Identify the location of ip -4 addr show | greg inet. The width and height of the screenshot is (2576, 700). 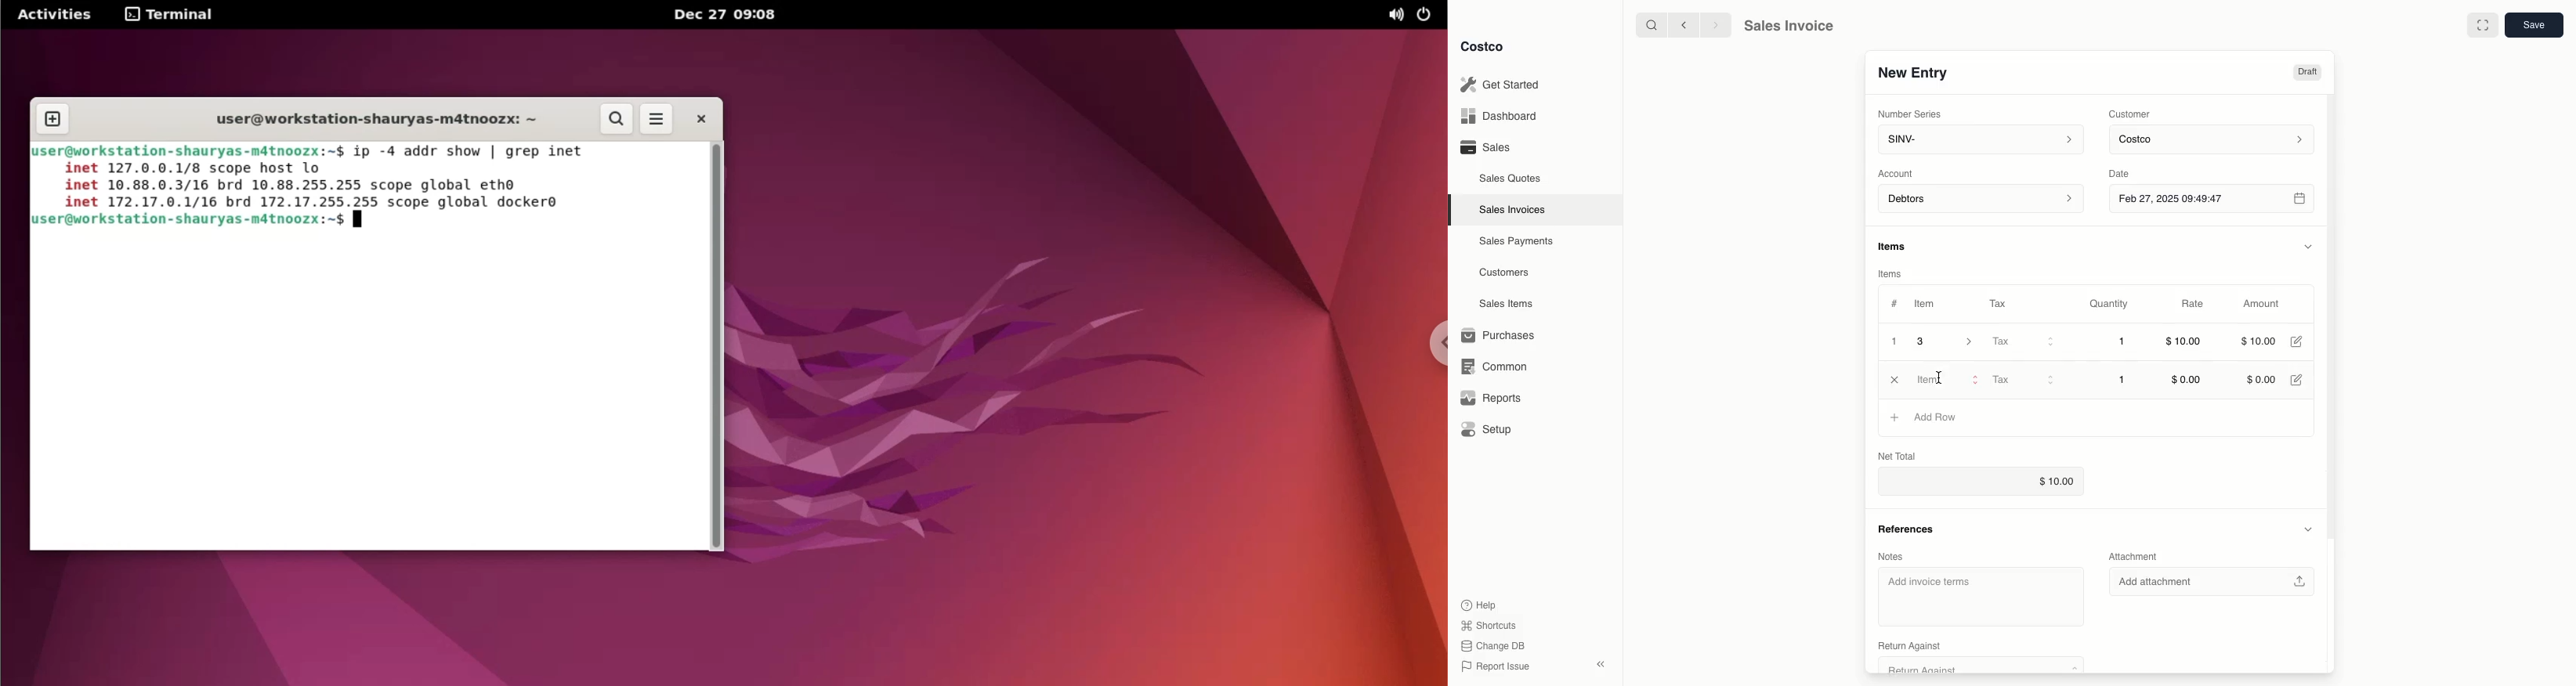
(465, 151).